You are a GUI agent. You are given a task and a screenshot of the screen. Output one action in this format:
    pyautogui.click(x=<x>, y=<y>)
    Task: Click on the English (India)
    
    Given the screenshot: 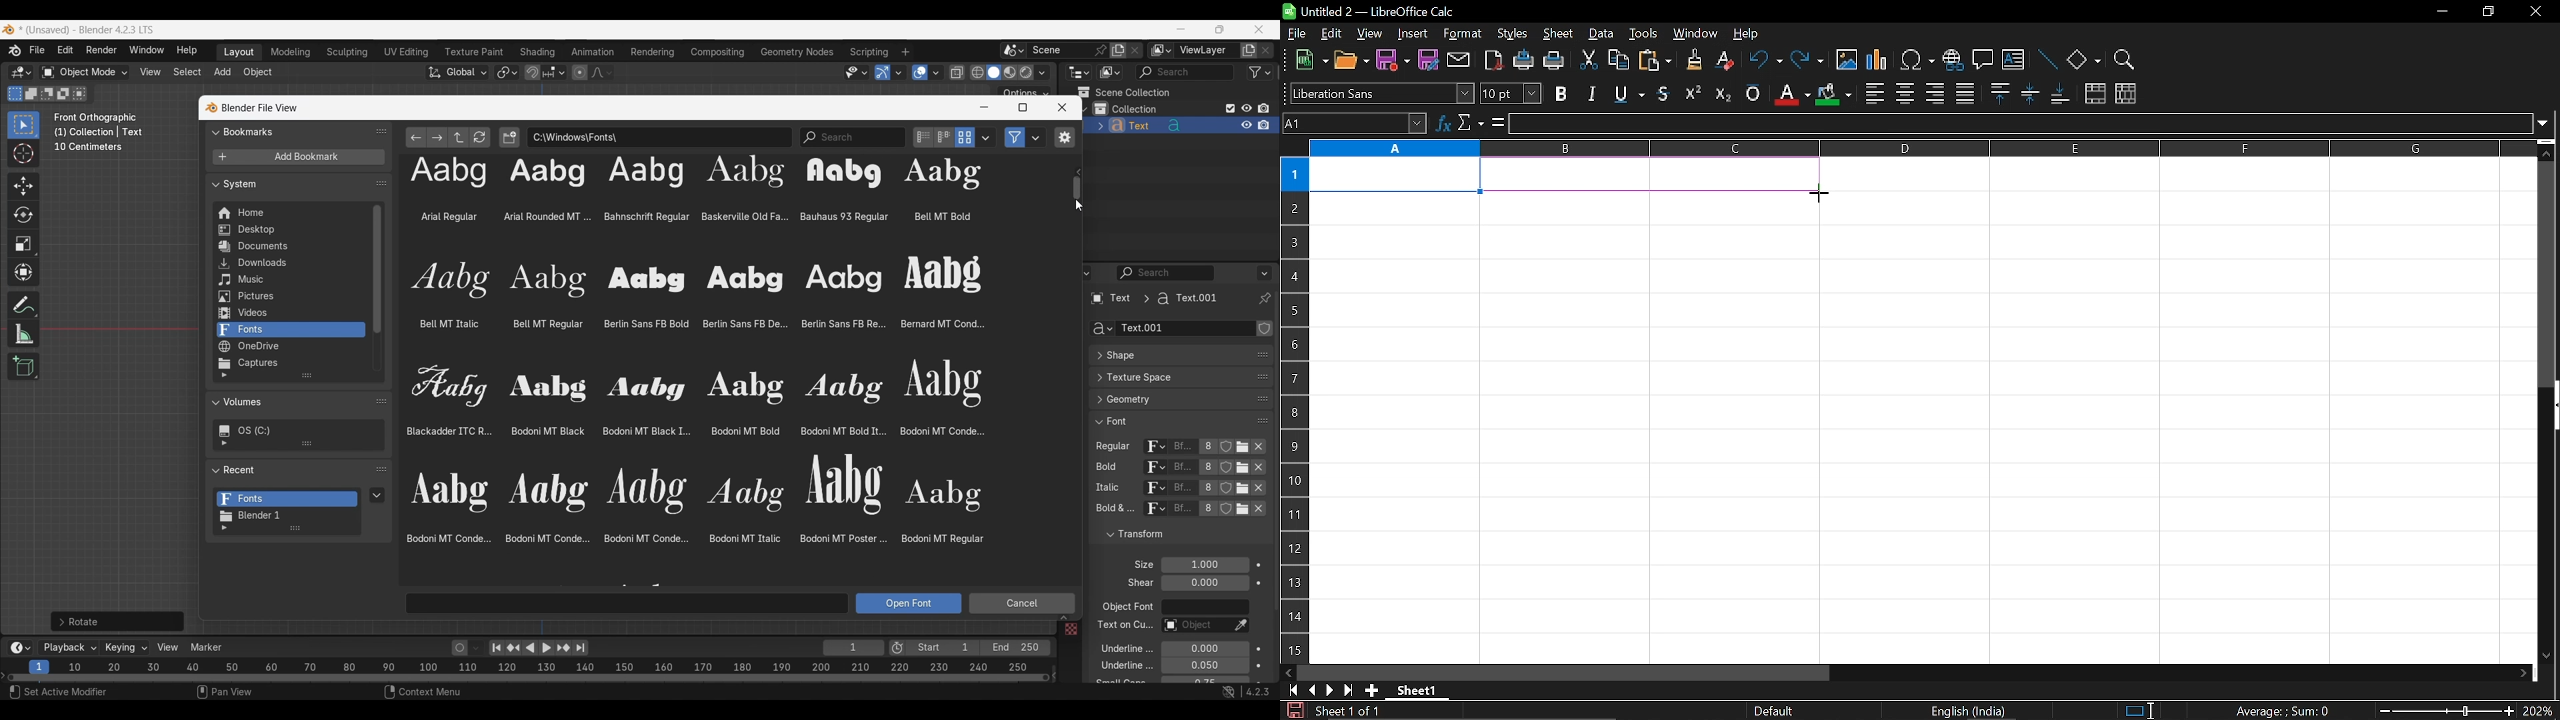 What is the action you would take?
    pyautogui.click(x=1970, y=711)
    